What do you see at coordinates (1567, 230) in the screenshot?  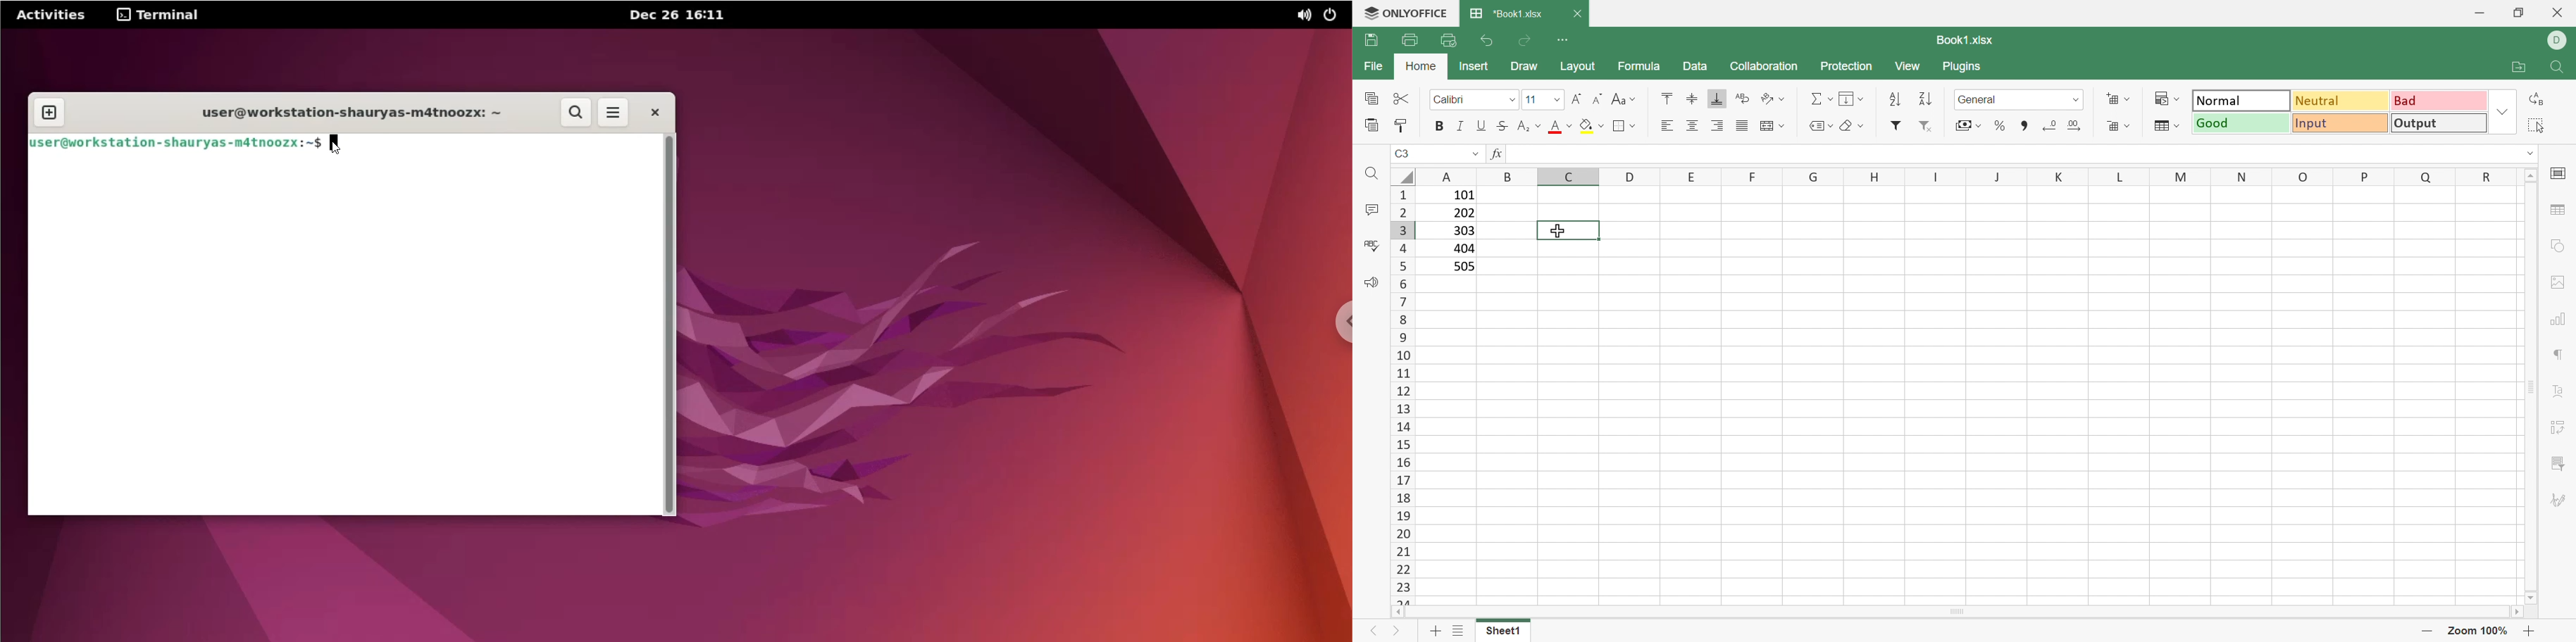 I see `selected cell` at bounding box center [1567, 230].